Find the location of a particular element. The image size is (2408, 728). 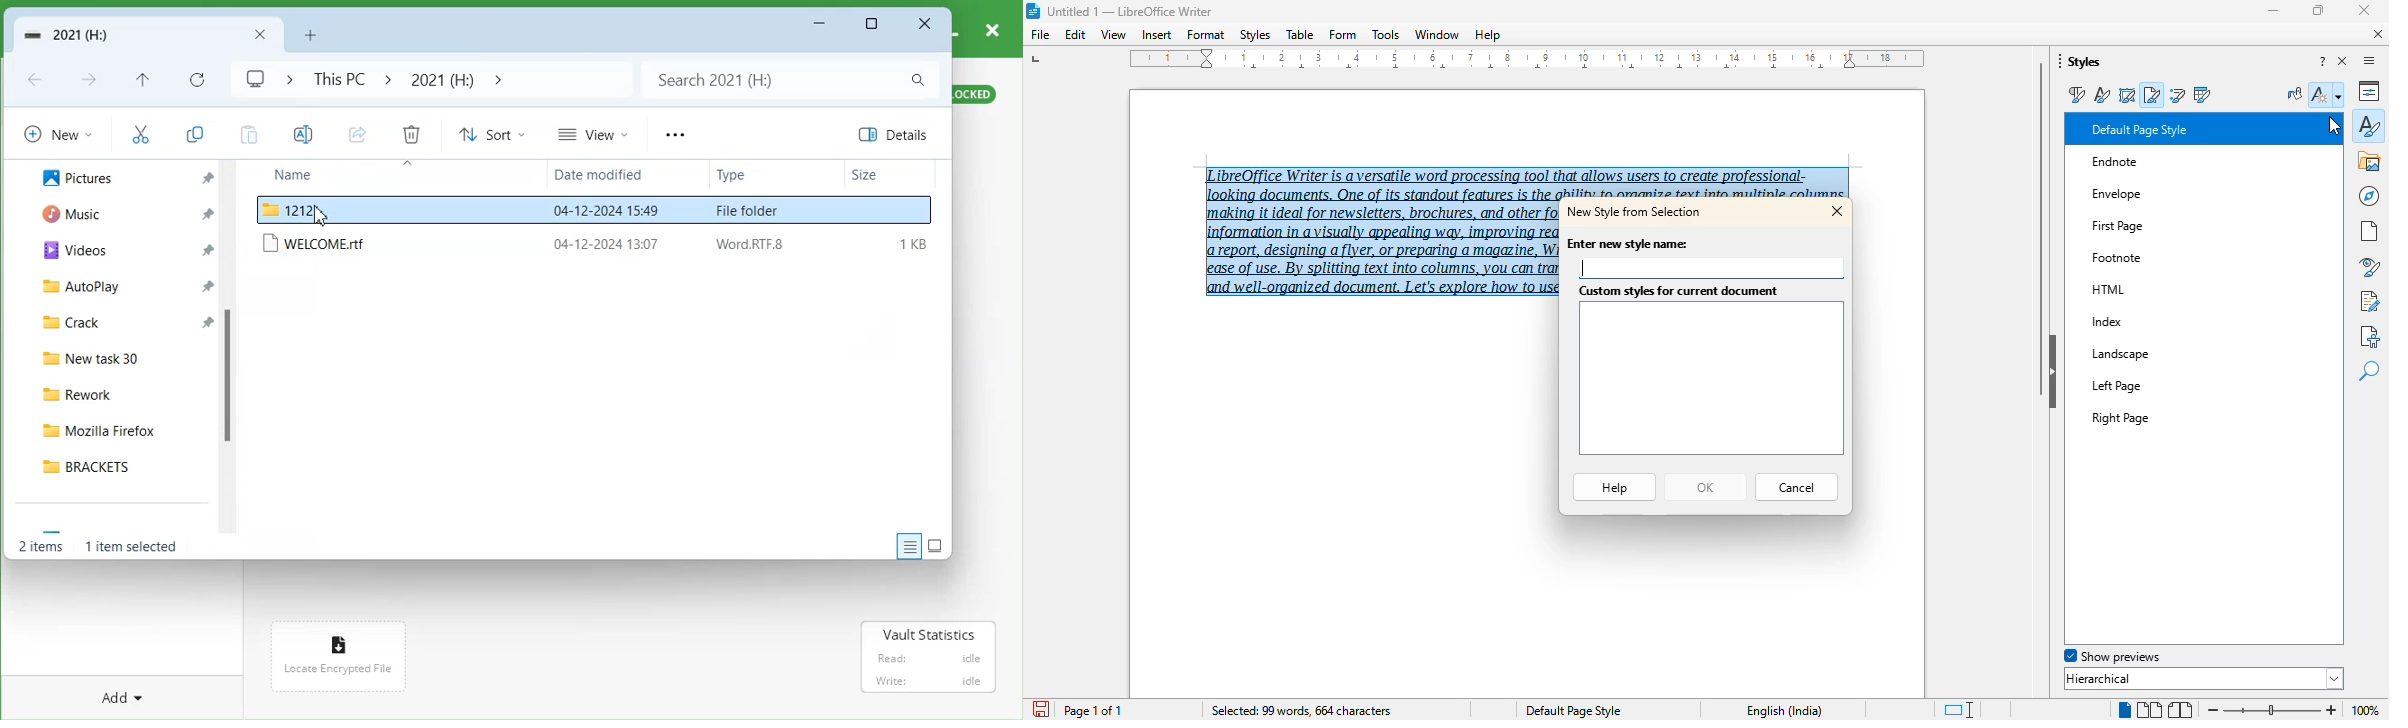

style inspector is located at coordinates (2369, 268).